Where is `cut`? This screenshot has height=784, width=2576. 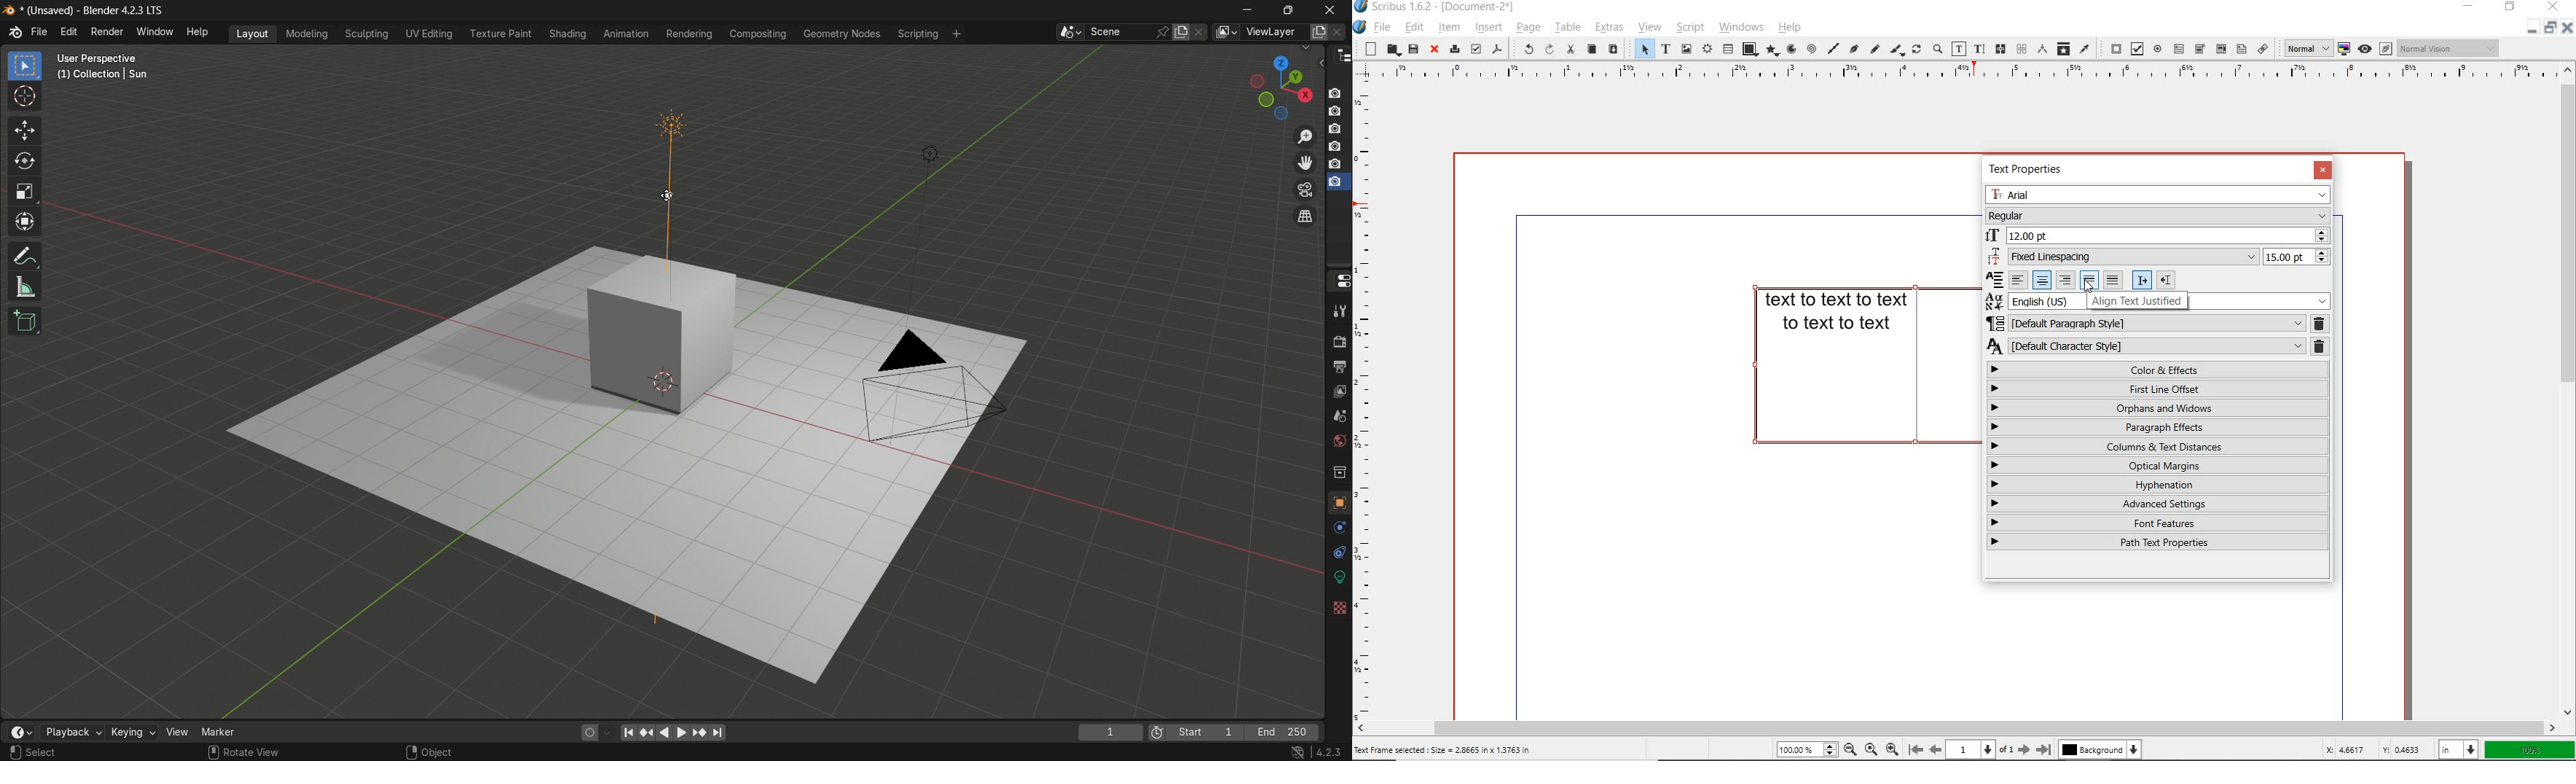 cut is located at coordinates (1568, 50).